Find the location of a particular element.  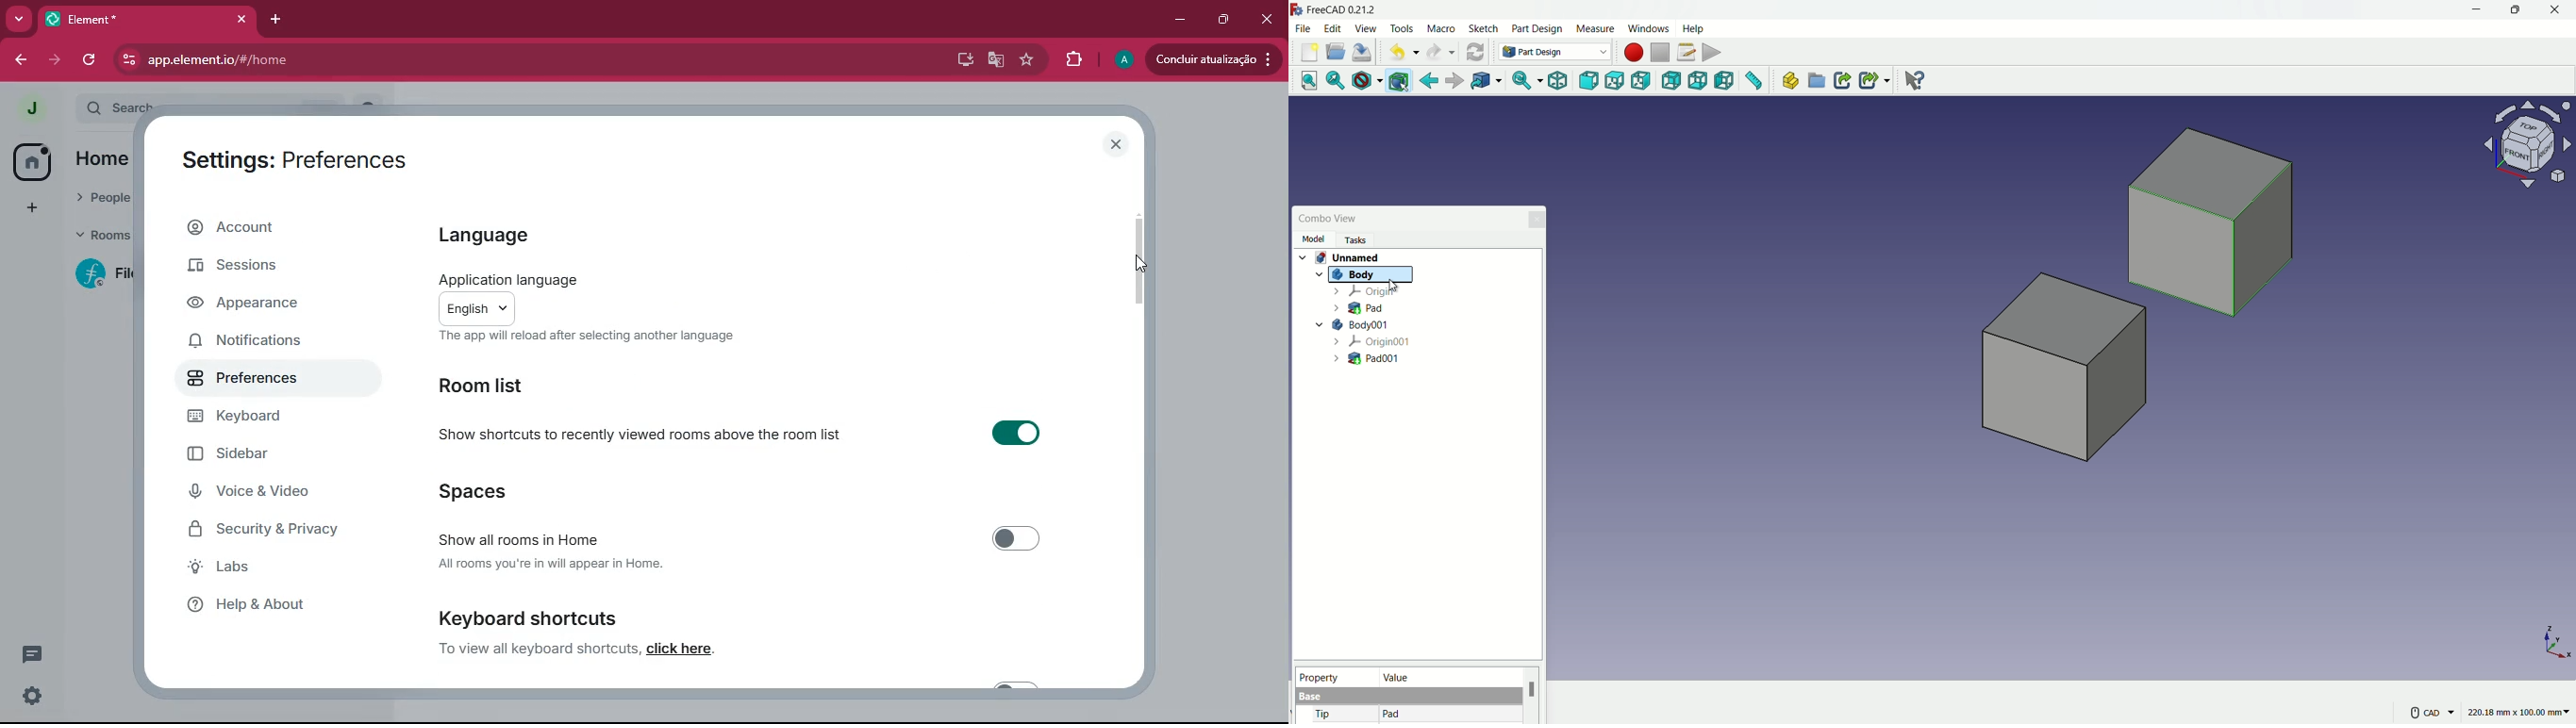

Cubes is located at coordinates (2120, 303).